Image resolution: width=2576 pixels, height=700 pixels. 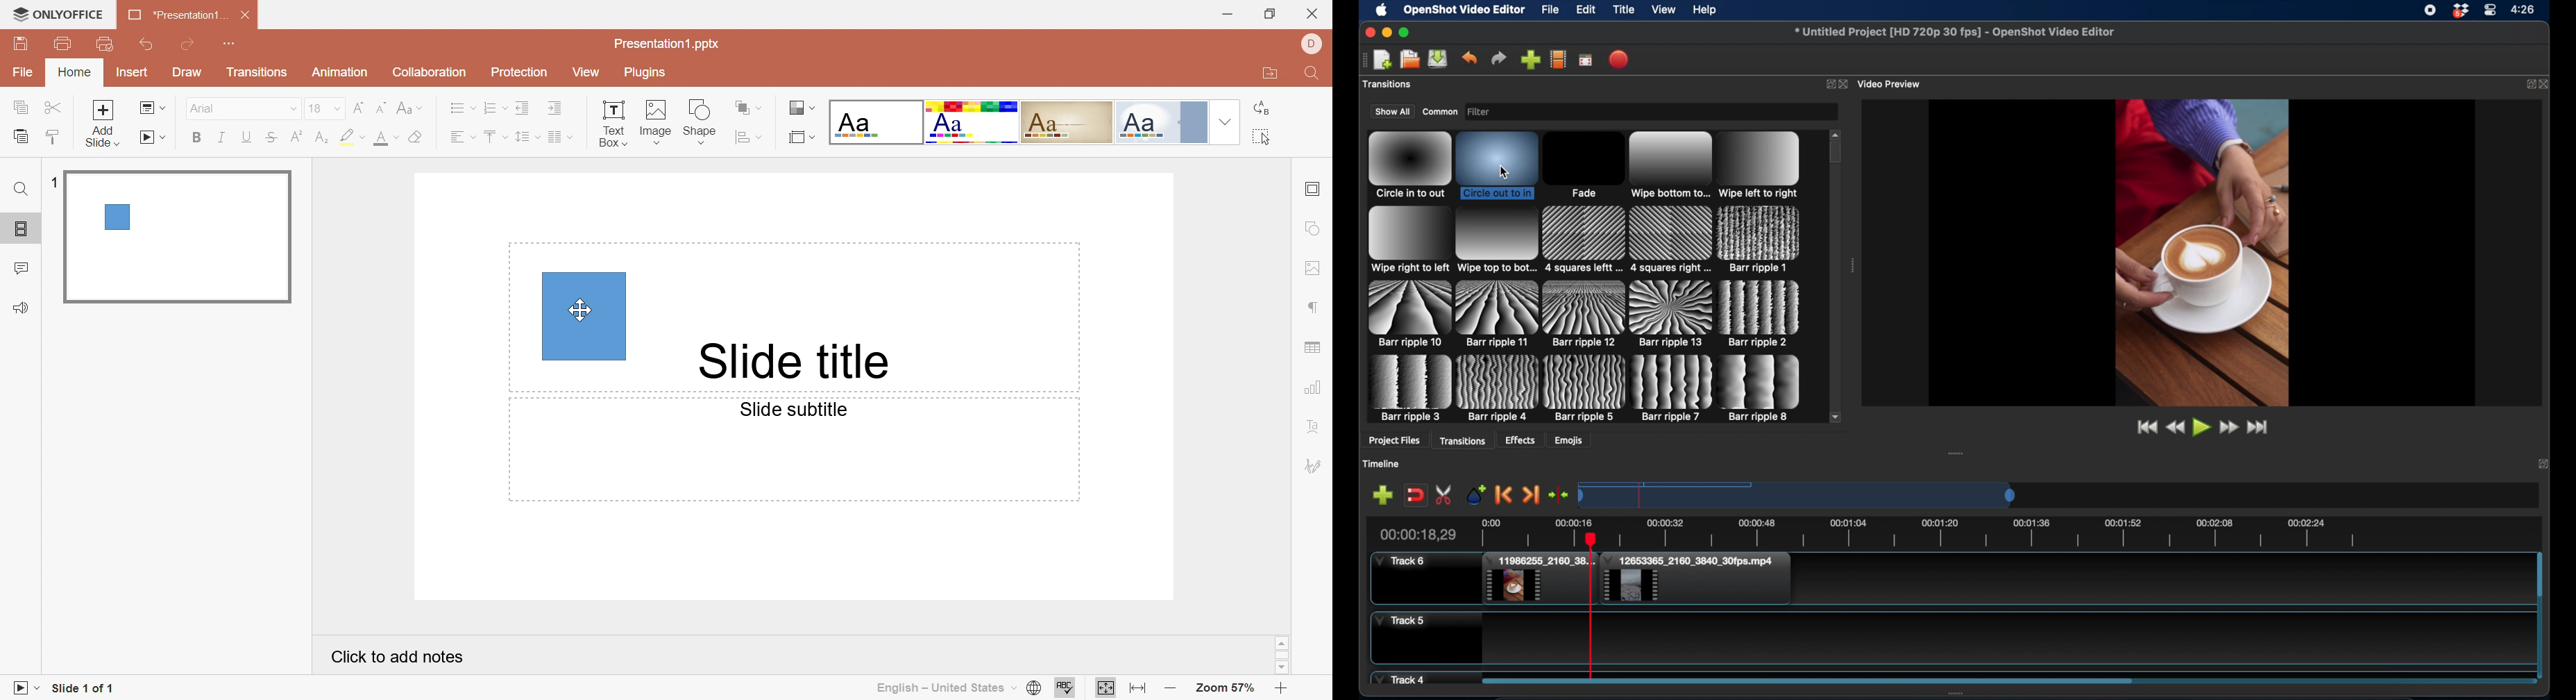 What do you see at coordinates (146, 45) in the screenshot?
I see `Undo` at bounding box center [146, 45].